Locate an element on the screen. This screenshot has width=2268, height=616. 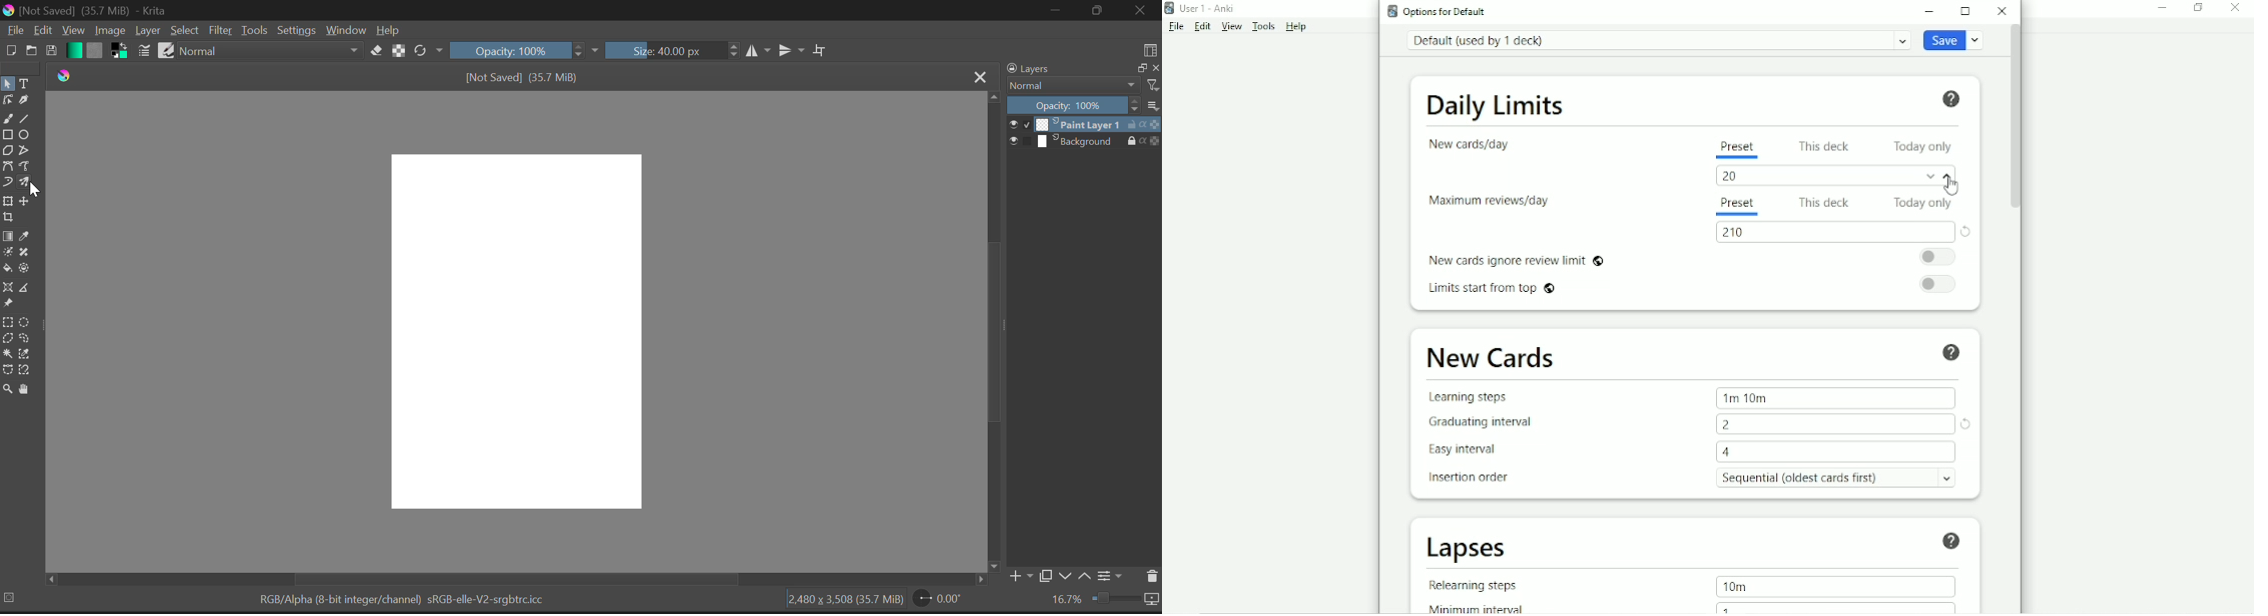
Krita Logo is located at coordinates (63, 75).